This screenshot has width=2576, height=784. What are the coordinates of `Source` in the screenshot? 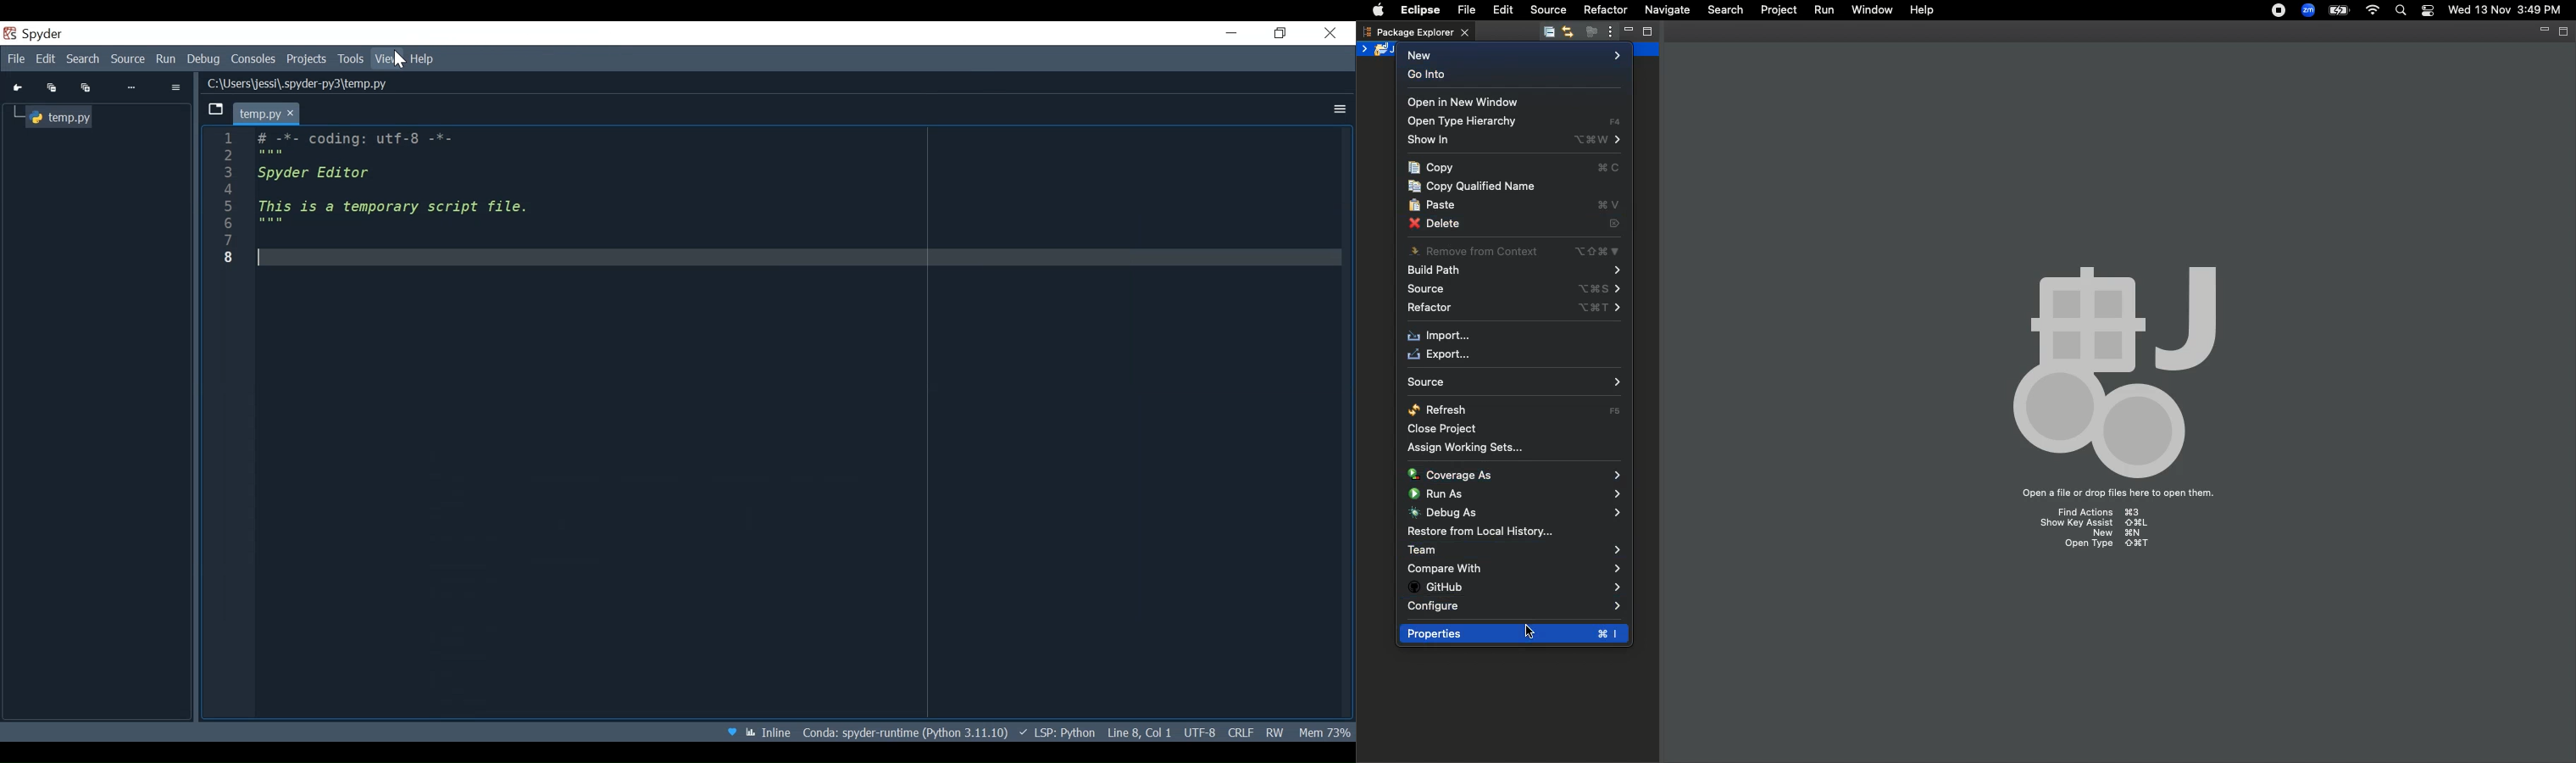 It's located at (1549, 10).